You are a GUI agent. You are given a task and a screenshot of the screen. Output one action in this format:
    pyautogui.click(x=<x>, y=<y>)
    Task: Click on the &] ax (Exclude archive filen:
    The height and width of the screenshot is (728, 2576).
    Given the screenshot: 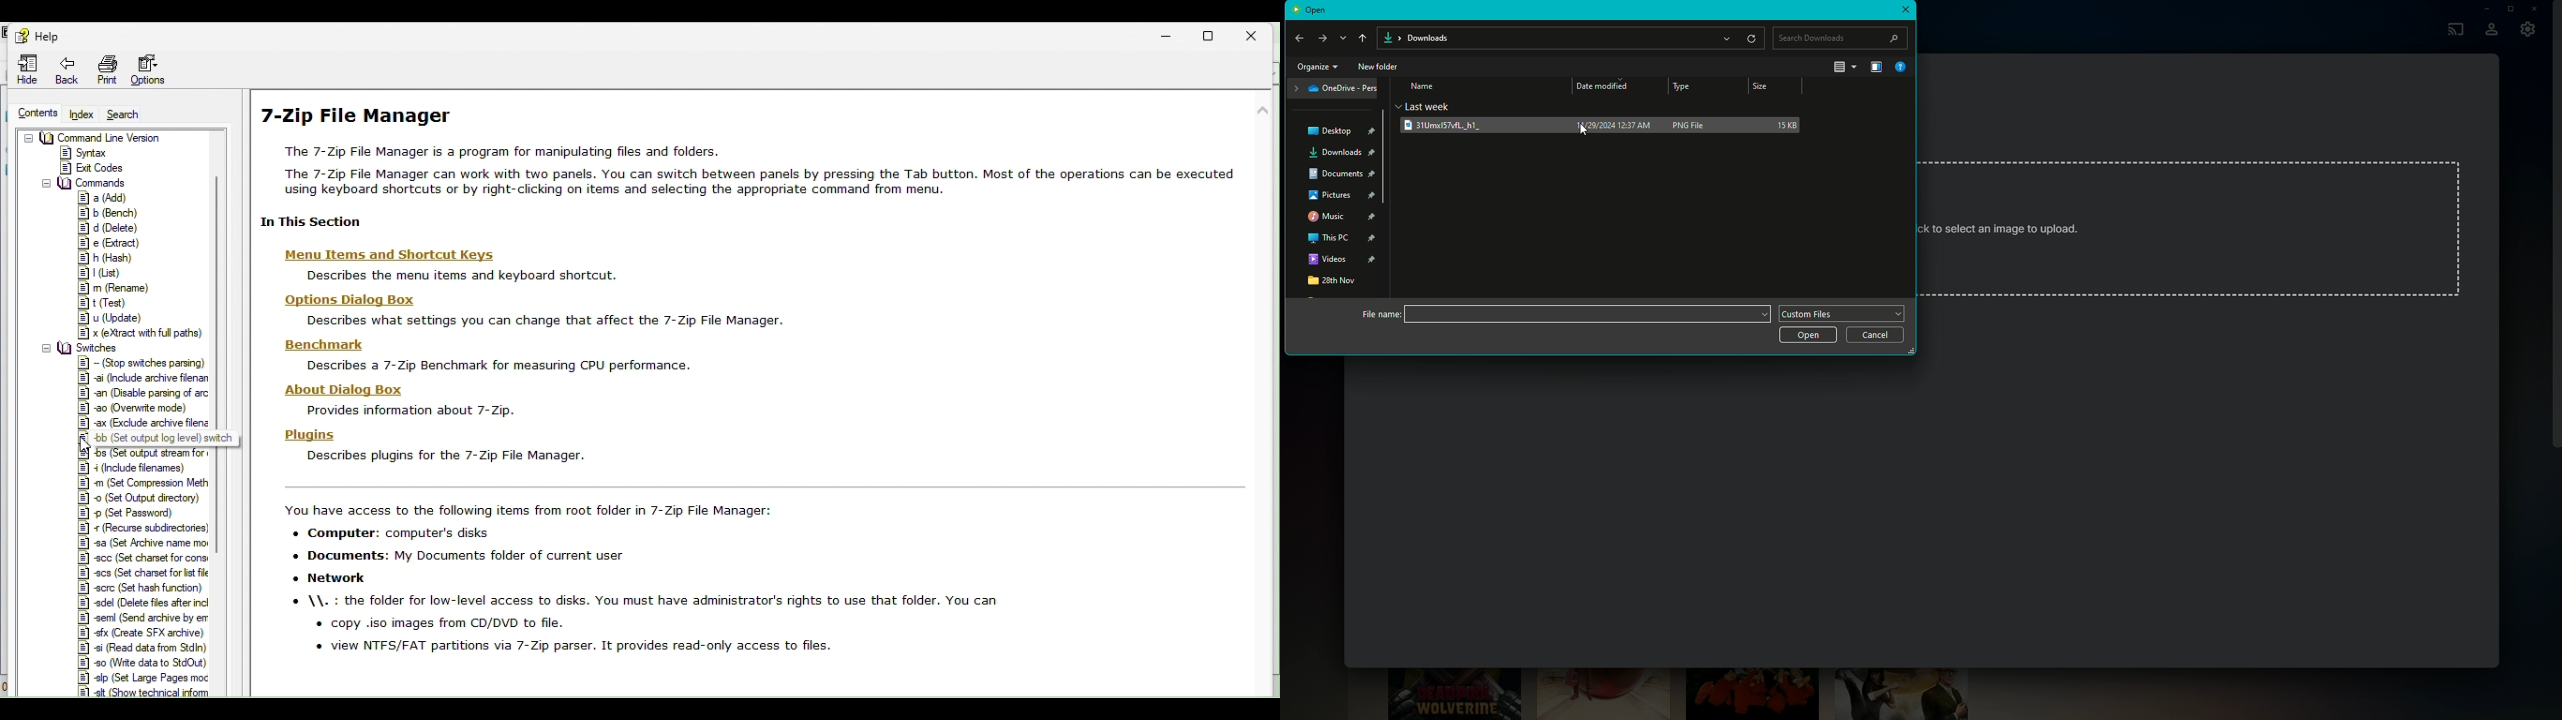 What is the action you would take?
    pyautogui.click(x=146, y=424)
    